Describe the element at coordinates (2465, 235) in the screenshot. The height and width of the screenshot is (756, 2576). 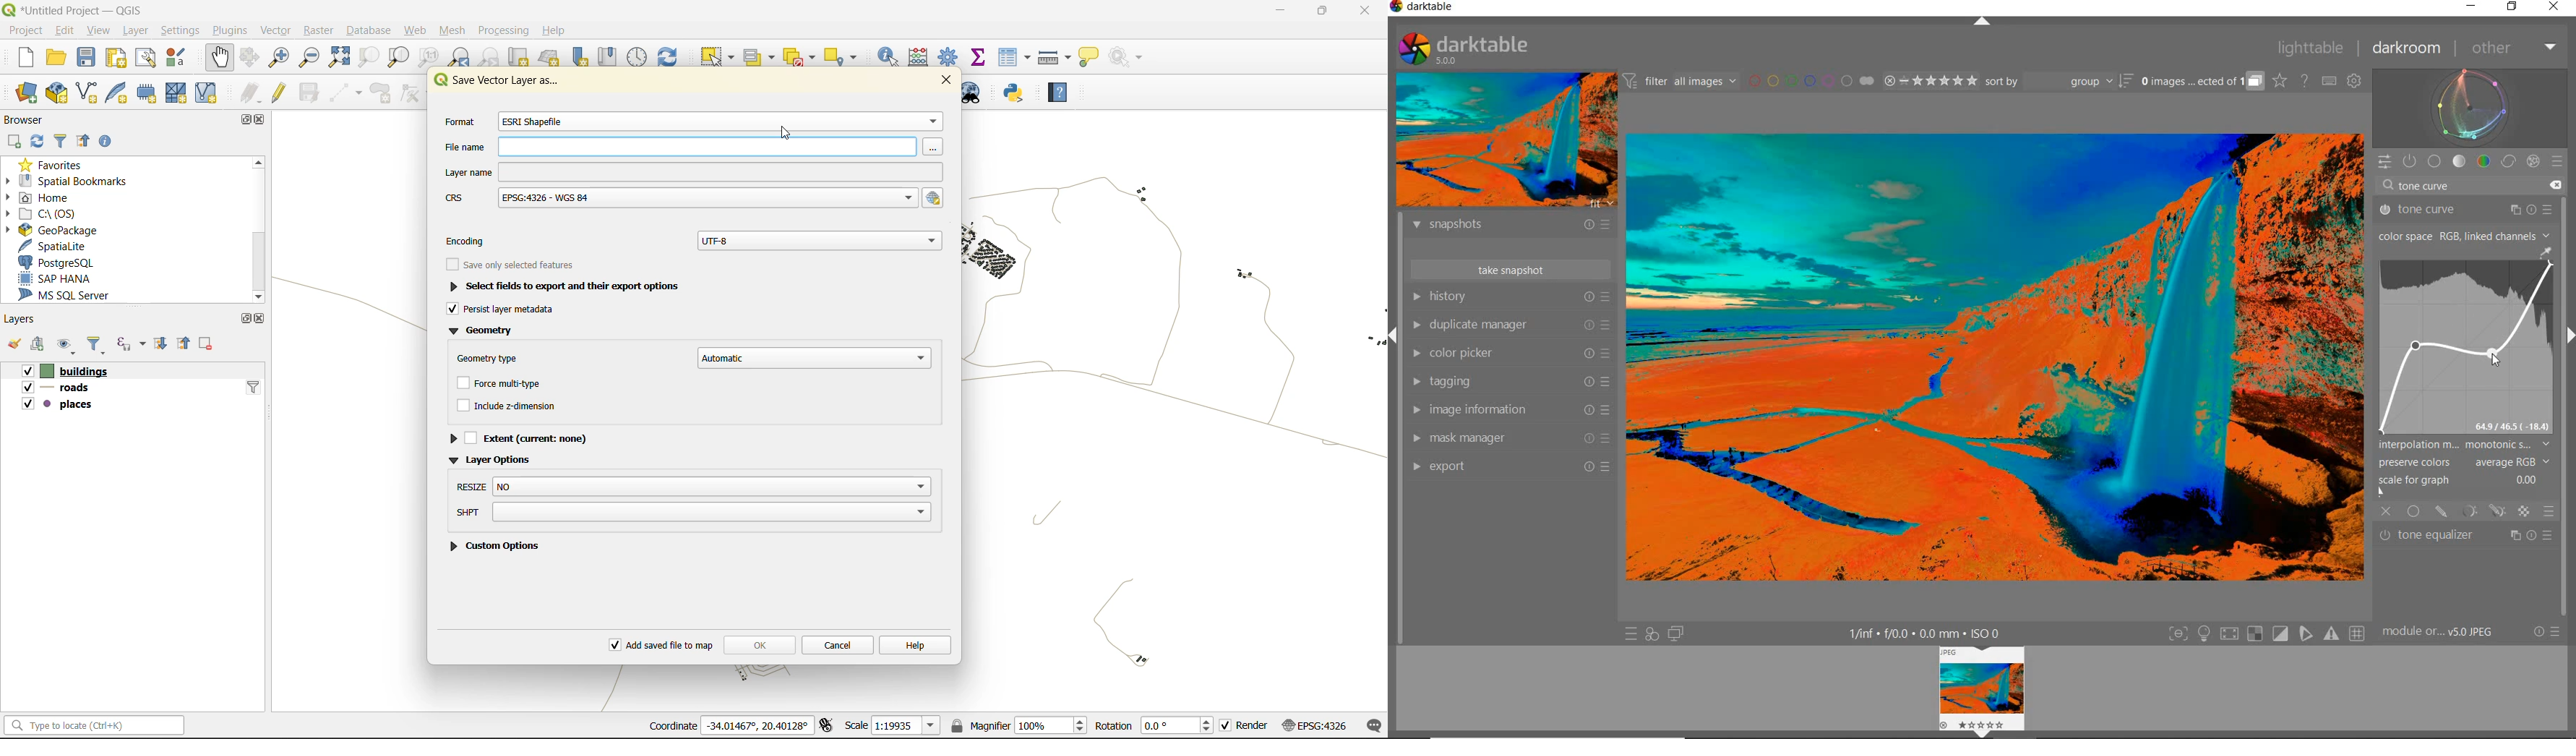
I see `COLOR SPACE` at that location.